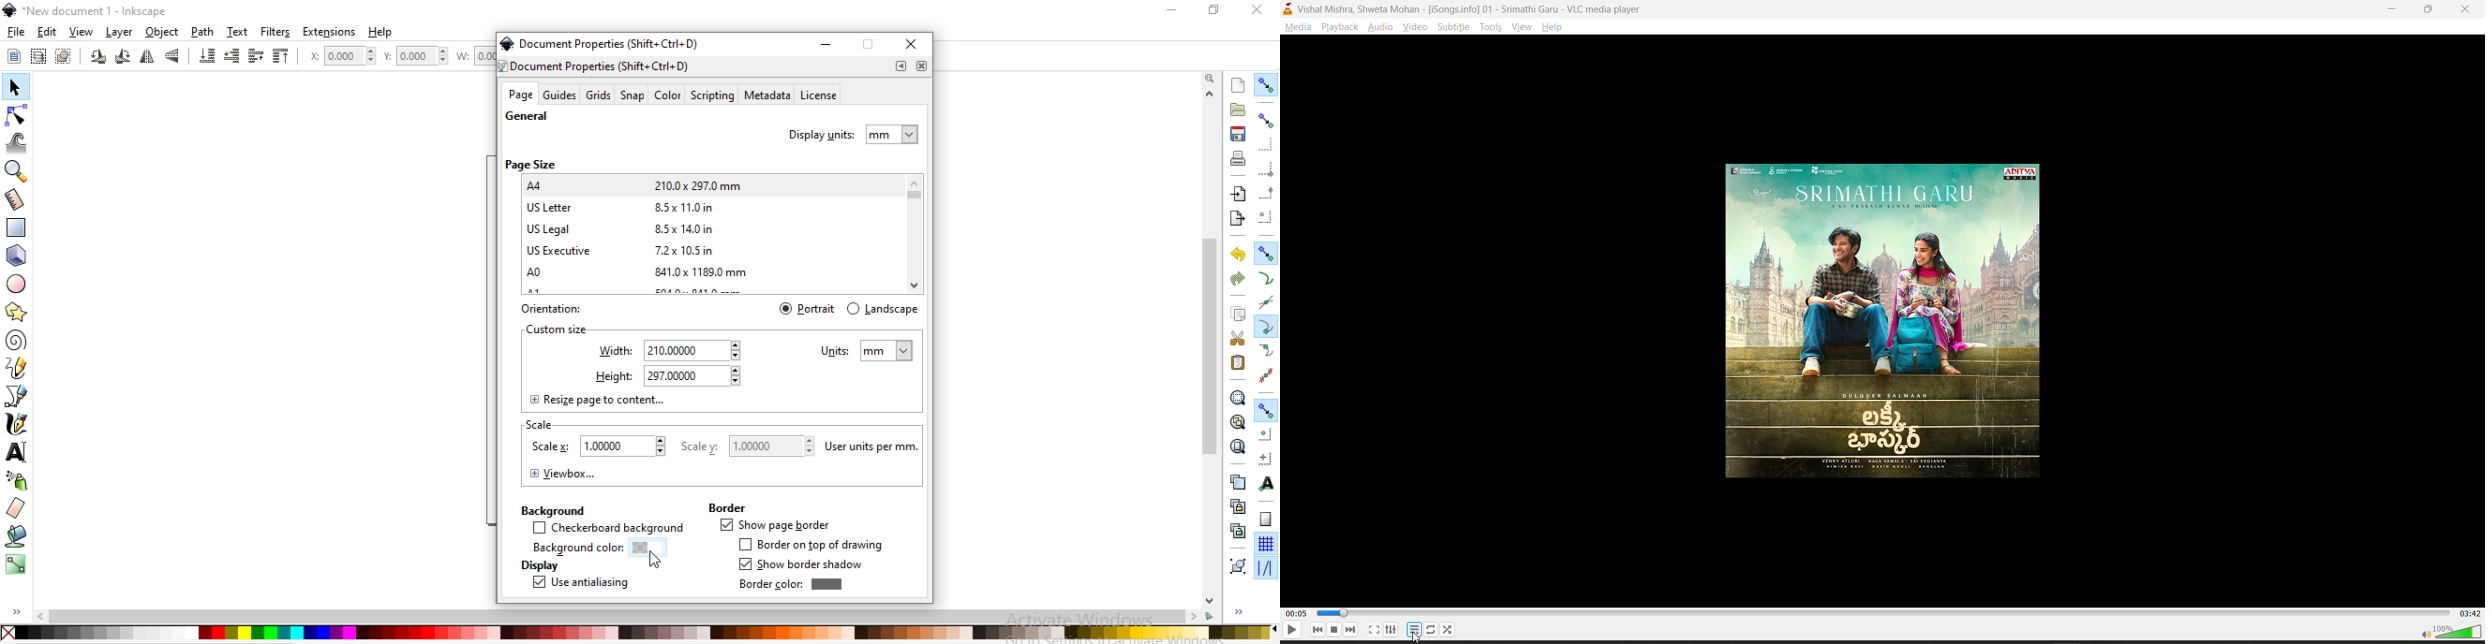 This screenshot has height=644, width=2492. I want to click on create s document with default template, so click(1239, 84).